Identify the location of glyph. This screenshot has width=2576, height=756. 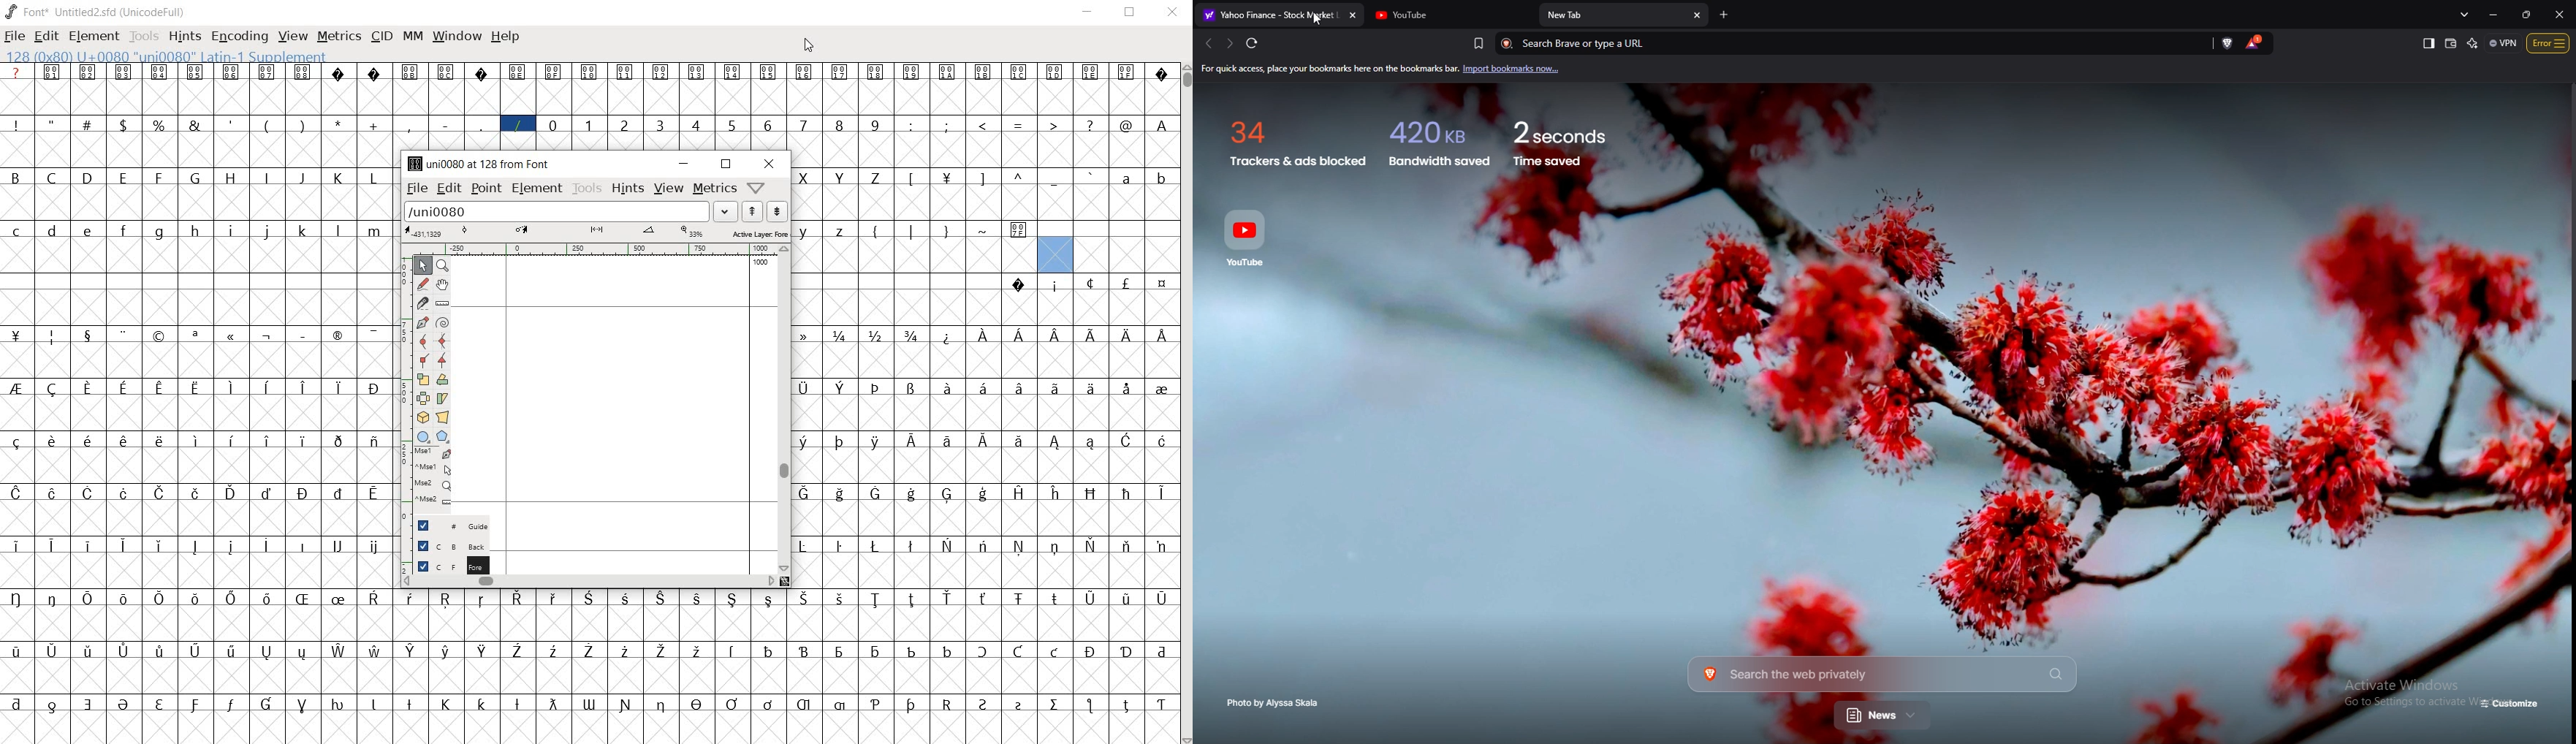
(232, 388).